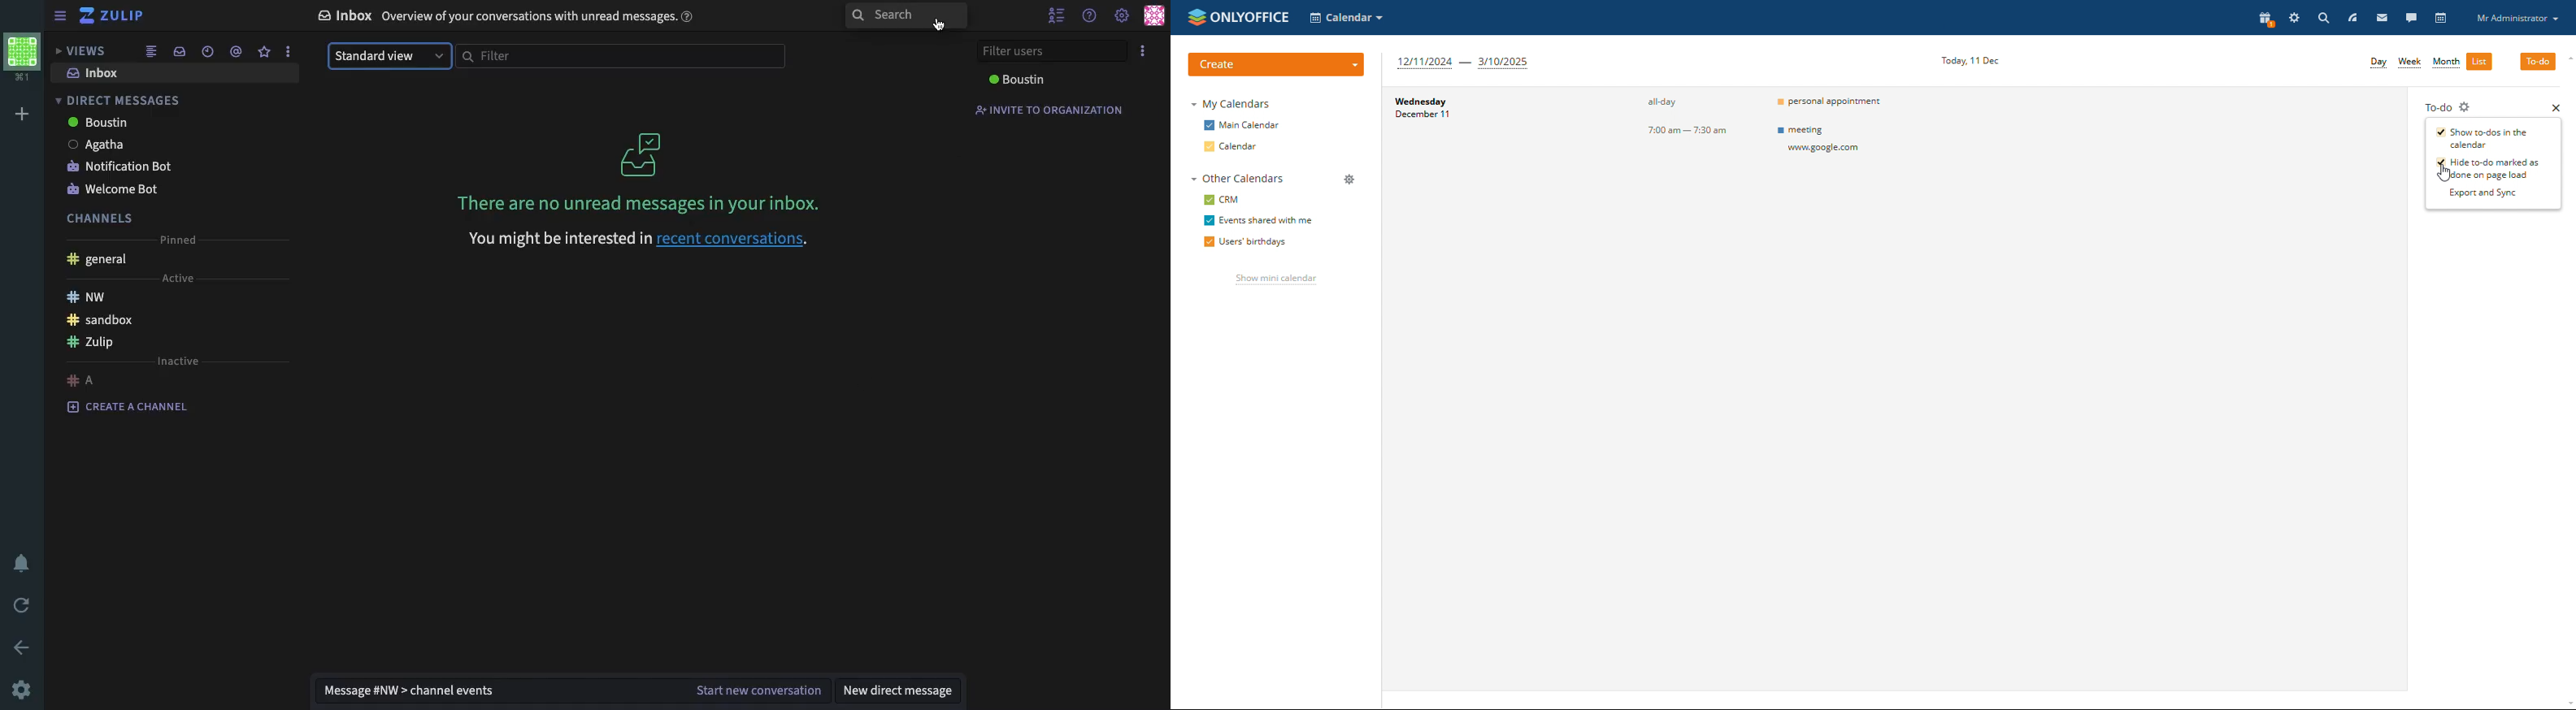 The width and height of the screenshot is (2576, 728). Describe the element at coordinates (1156, 17) in the screenshot. I see `user profile` at that location.